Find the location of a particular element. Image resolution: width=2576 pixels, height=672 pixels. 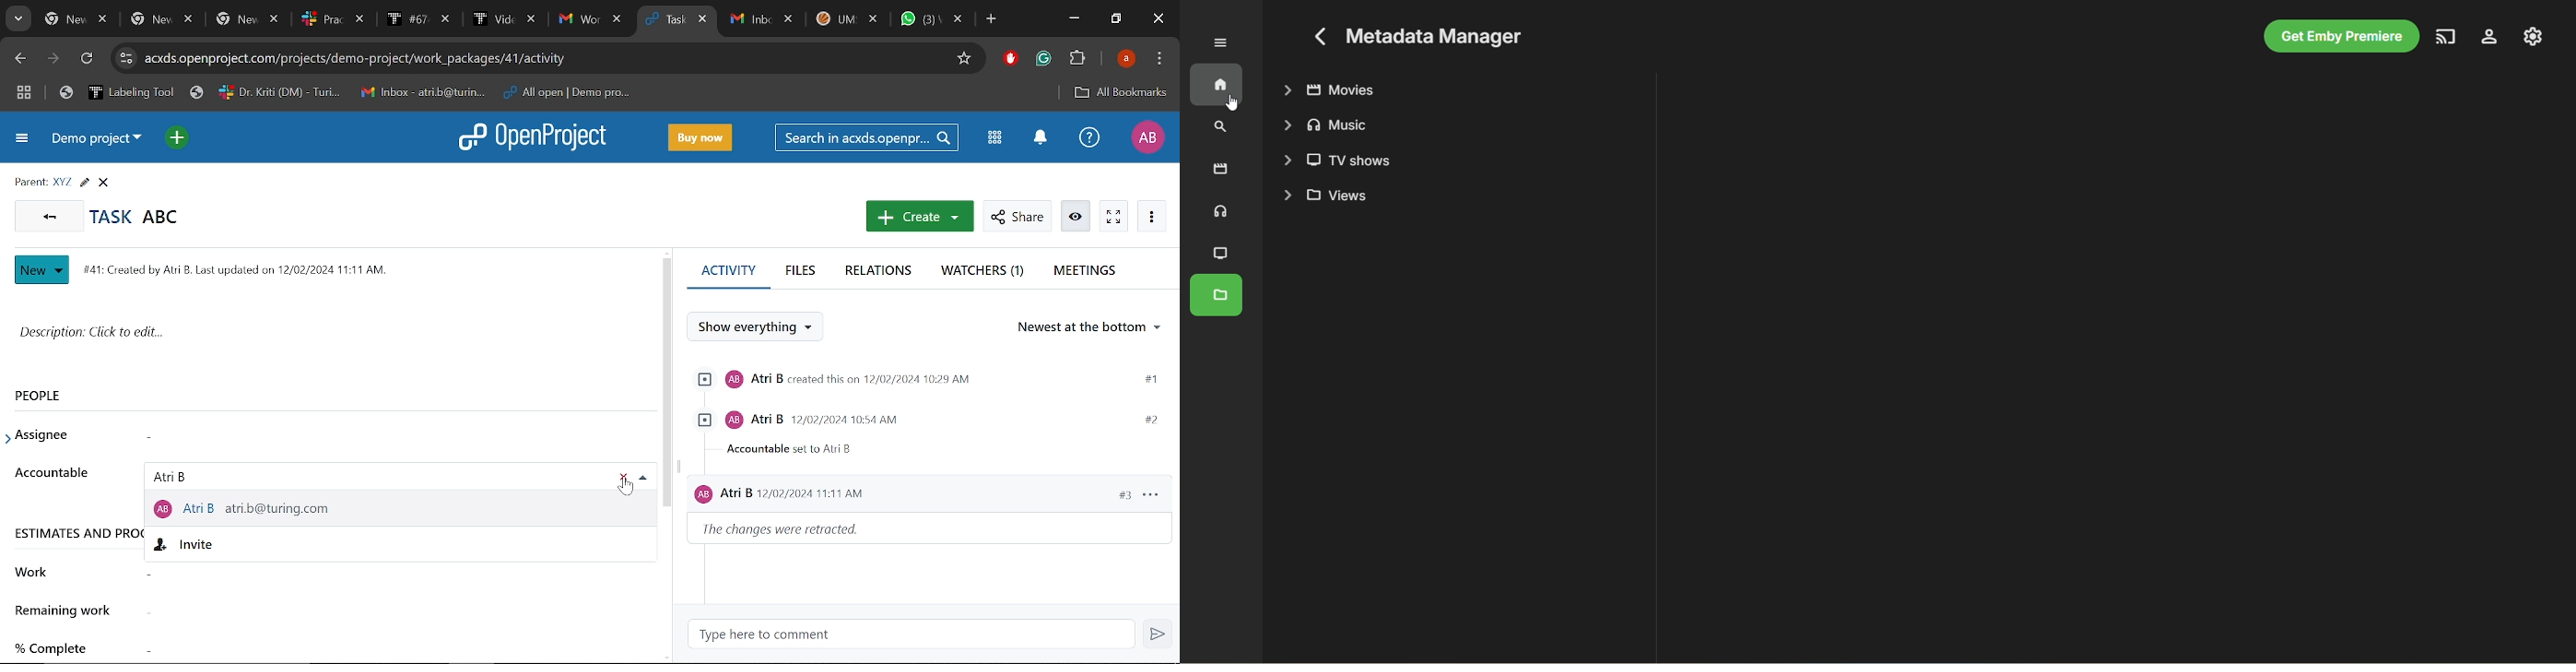

Previous page is located at coordinates (21, 59).